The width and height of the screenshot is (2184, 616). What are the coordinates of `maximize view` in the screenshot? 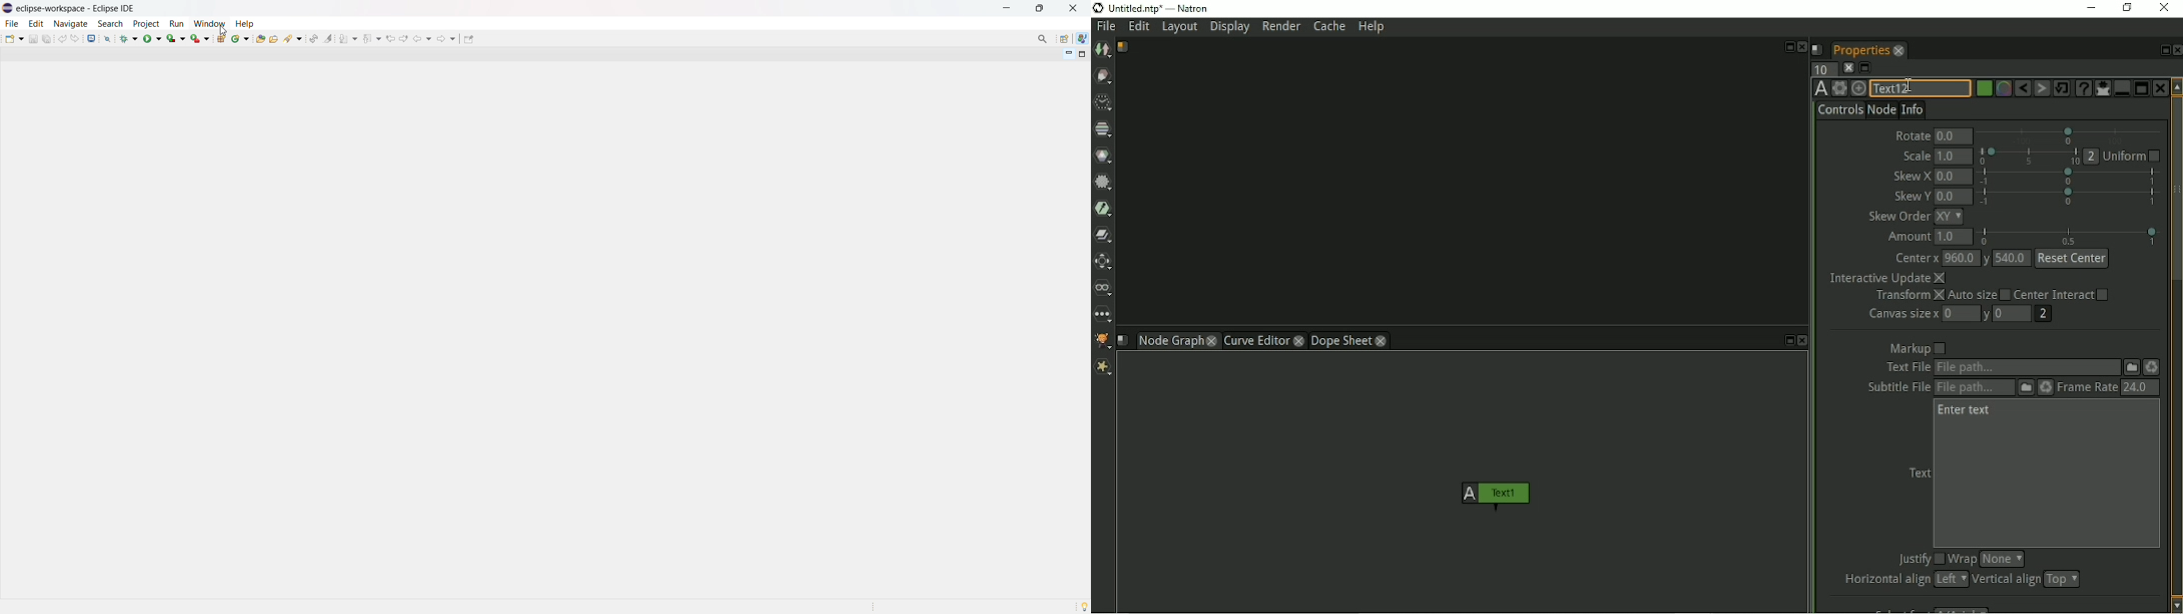 It's located at (1083, 54).